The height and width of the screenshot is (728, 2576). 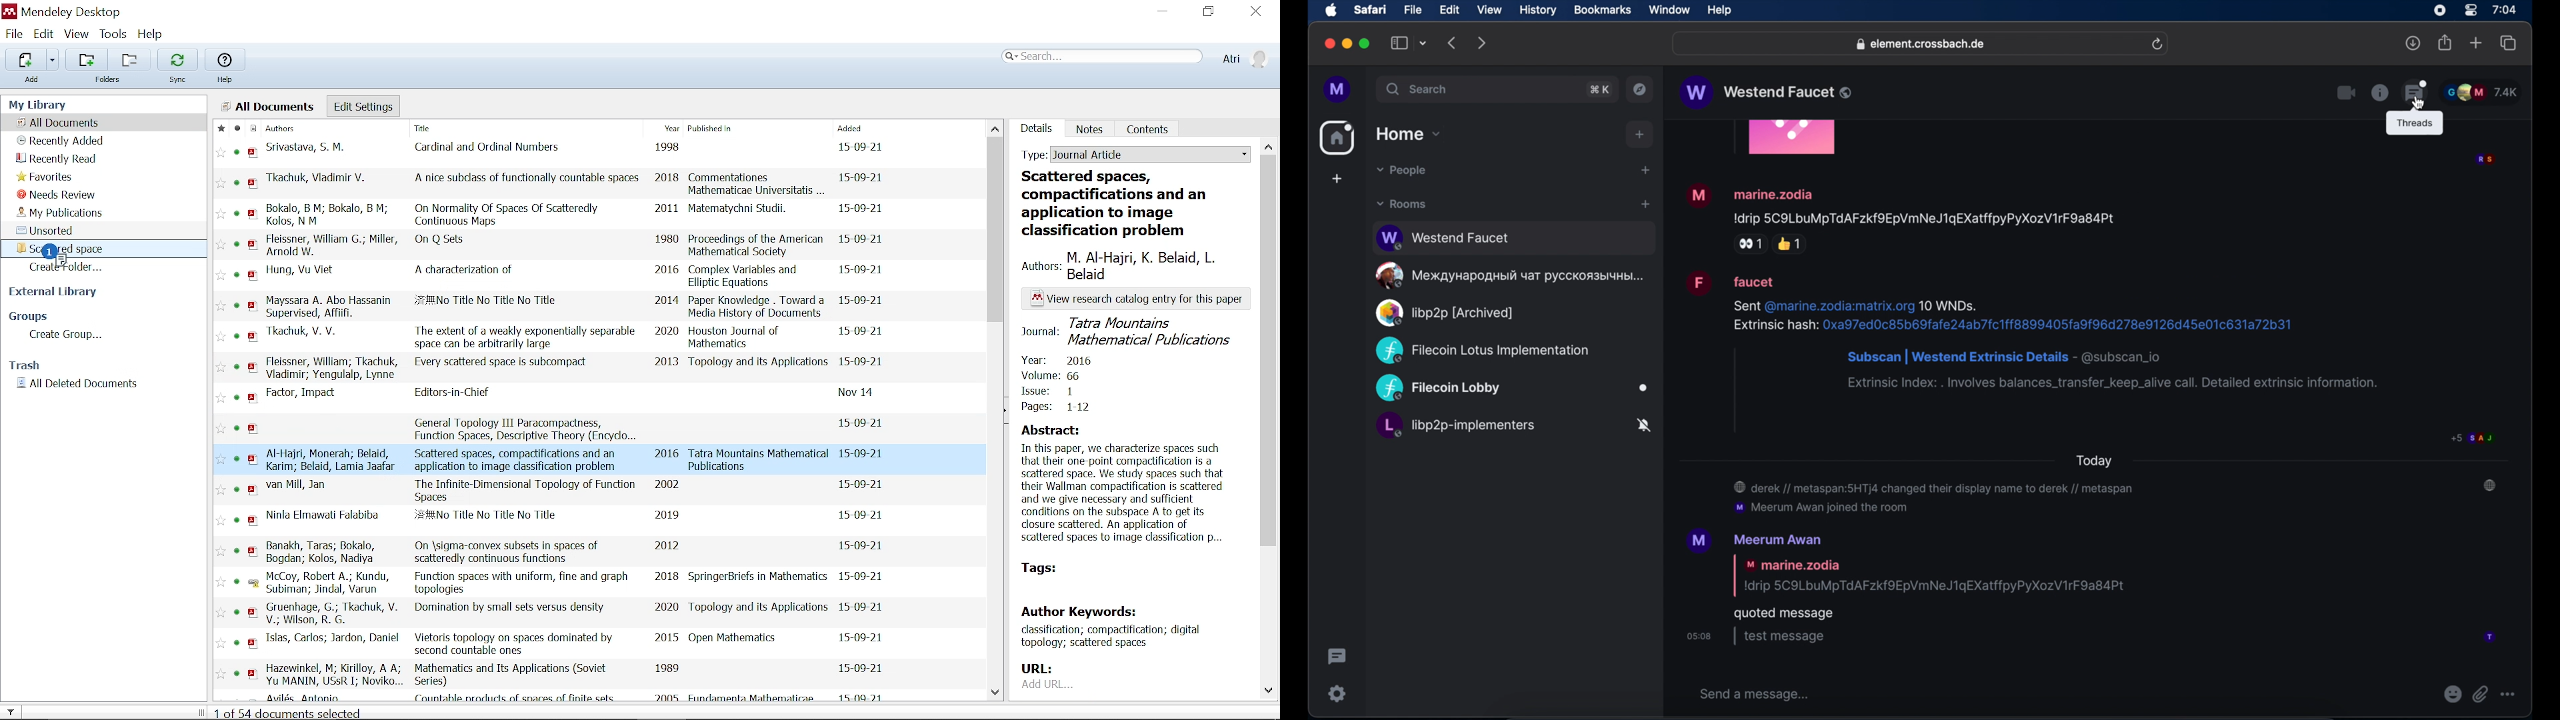 What do you see at coordinates (1719, 10) in the screenshot?
I see `help` at bounding box center [1719, 10].